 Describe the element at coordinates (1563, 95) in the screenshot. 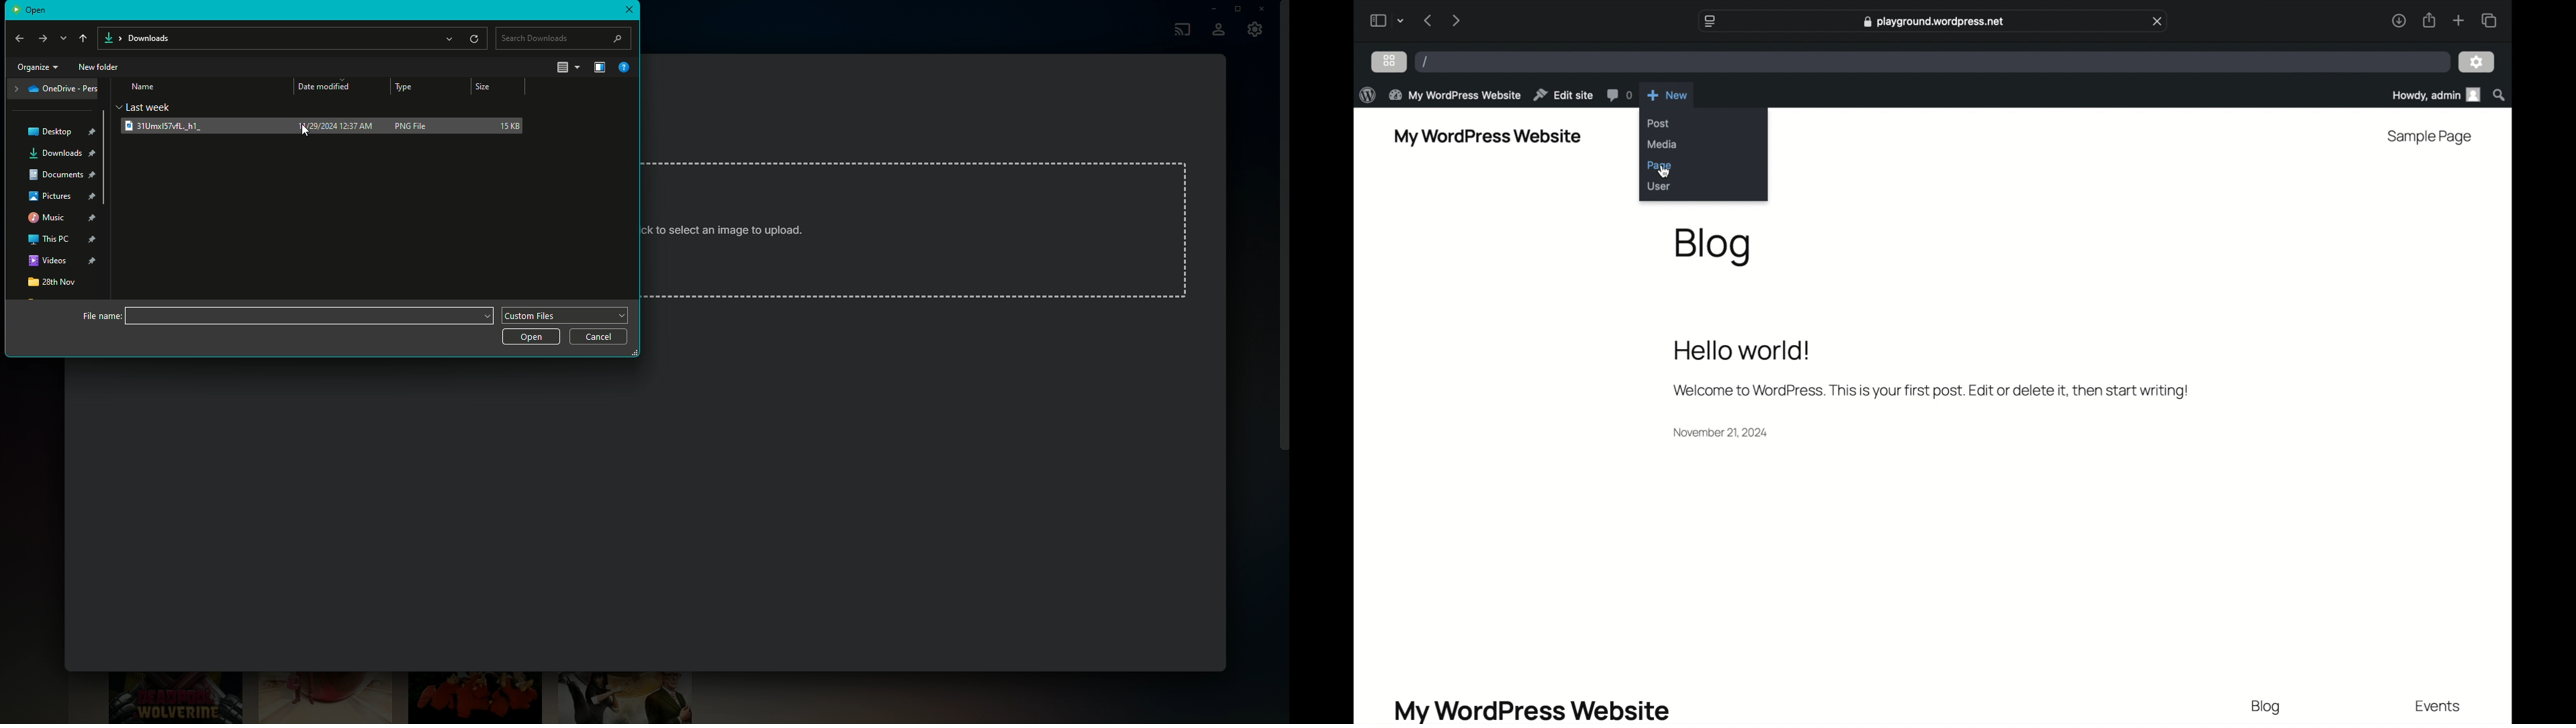

I see `edit site` at that location.